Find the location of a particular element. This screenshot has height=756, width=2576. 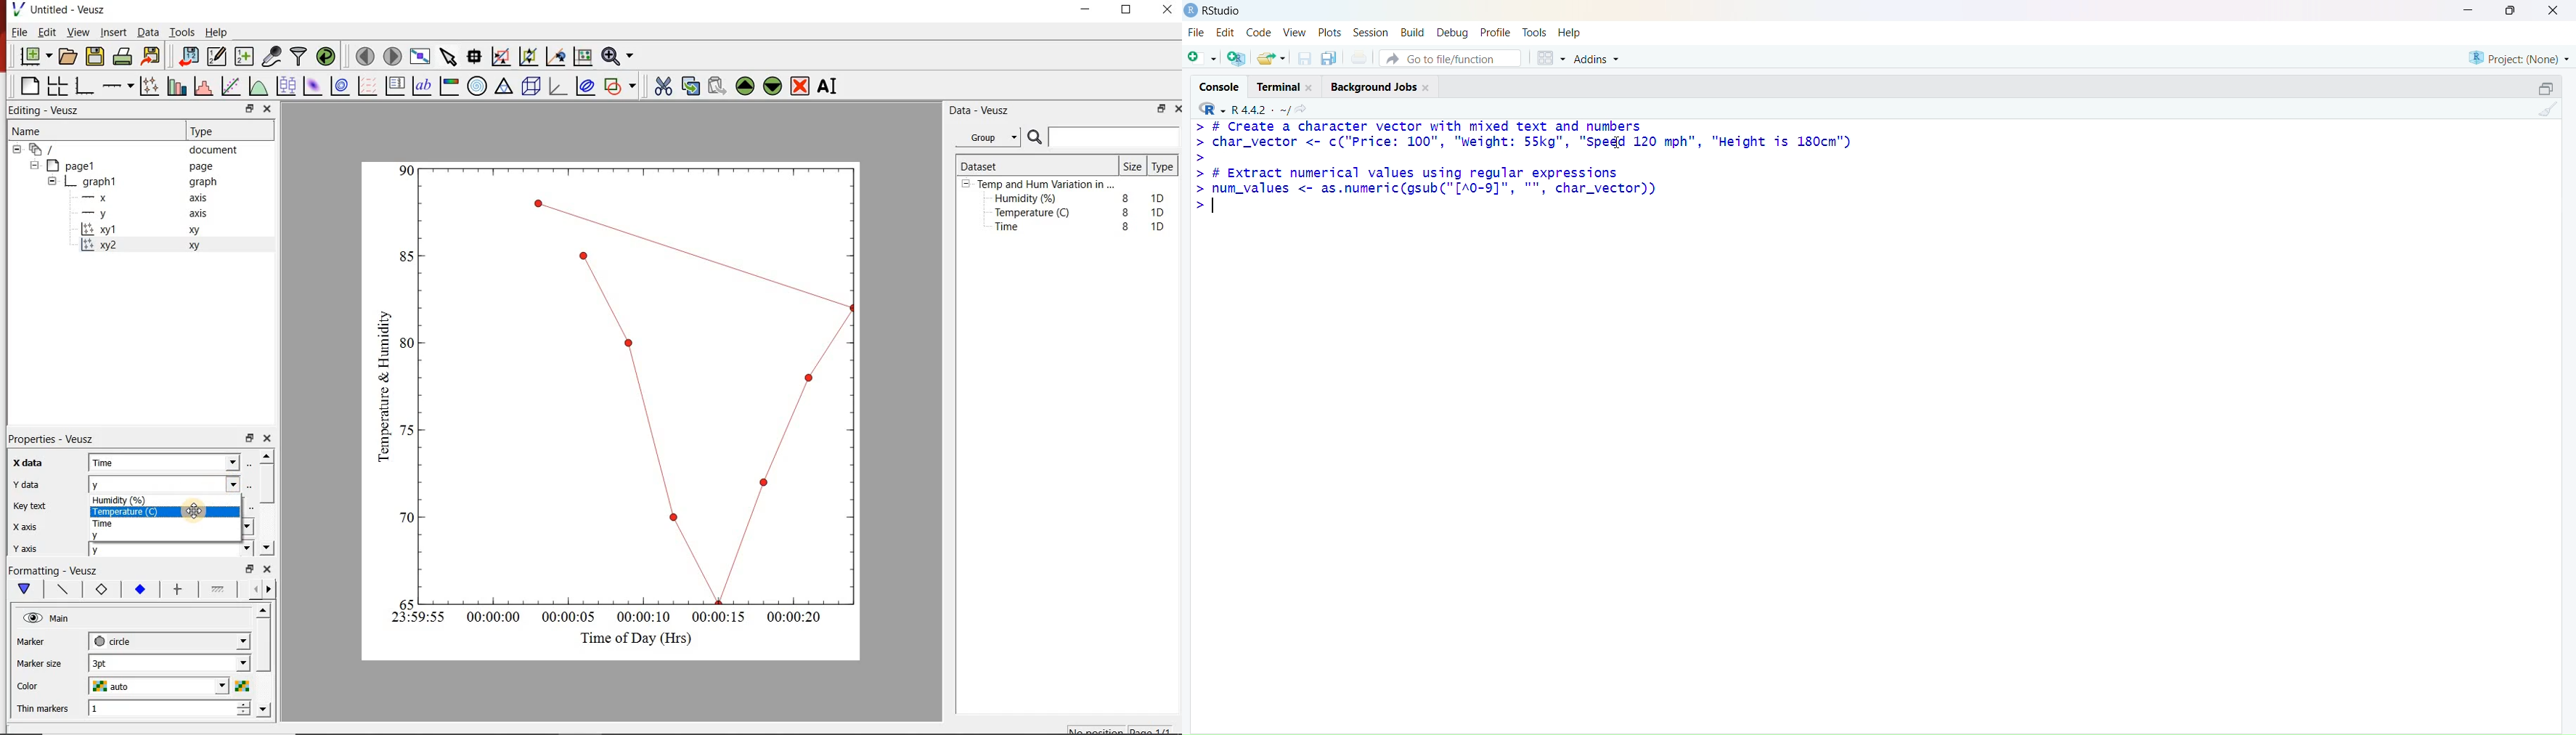

Addins is located at coordinates (1598, 60).